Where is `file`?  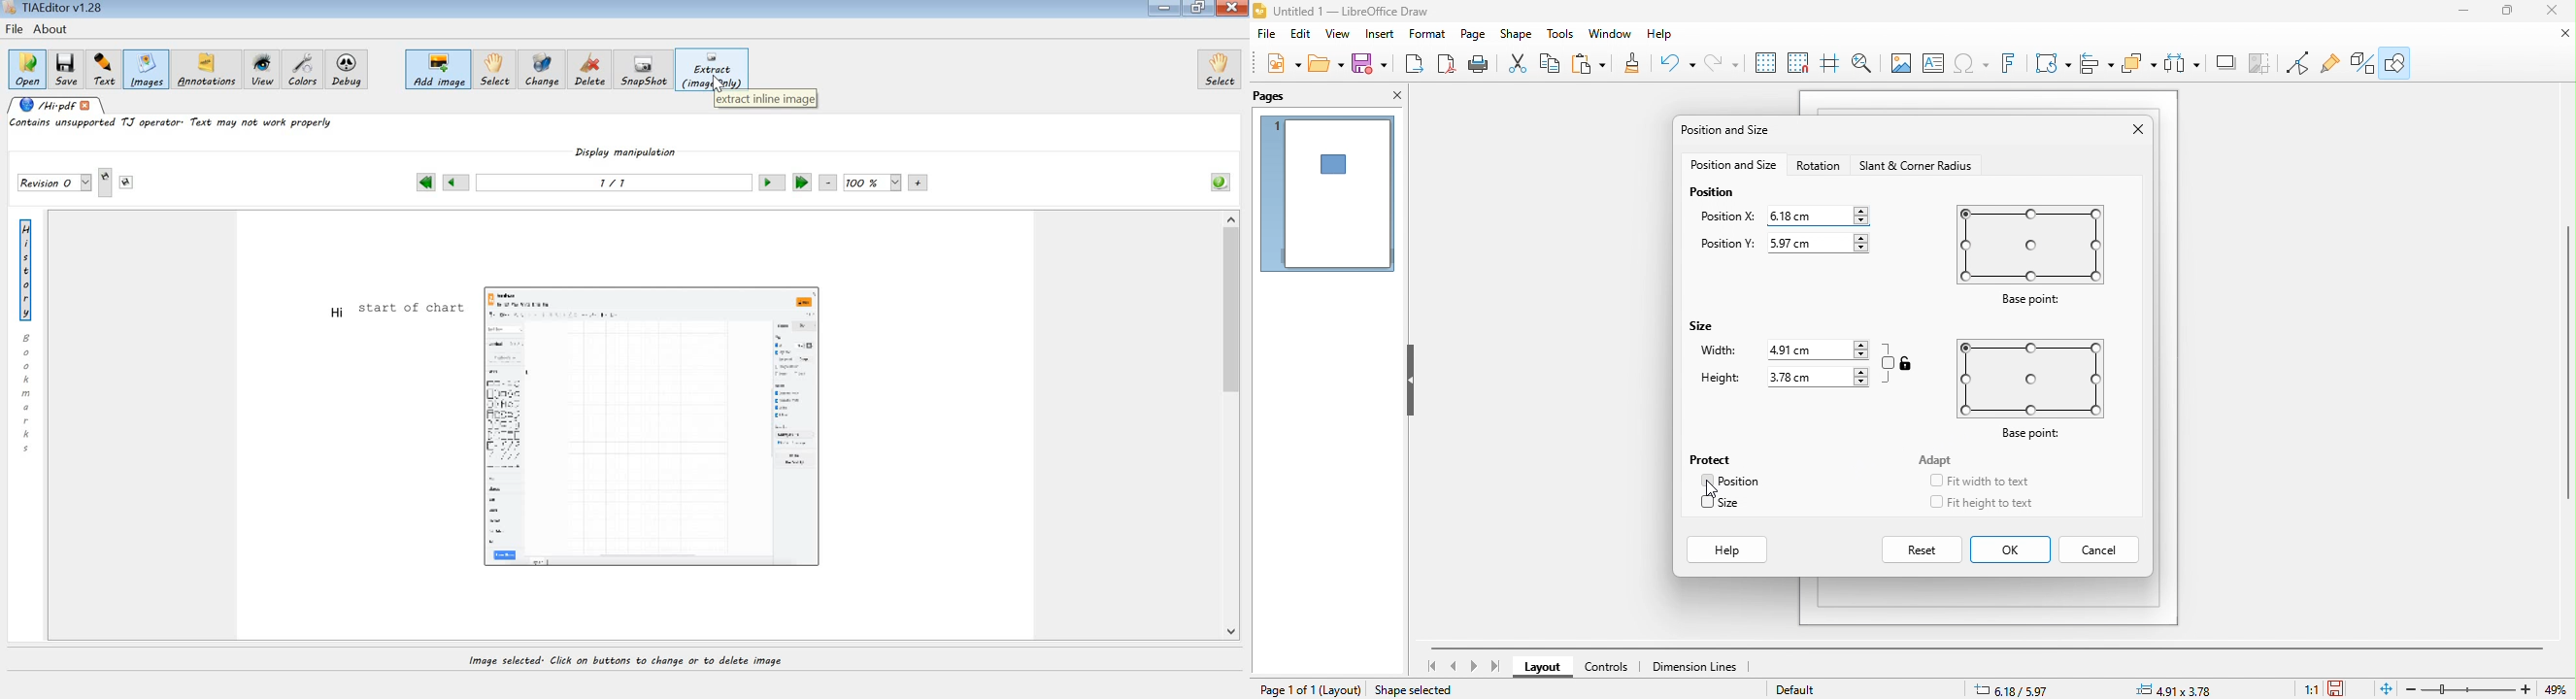
file is located at coordinates (1266, 34).